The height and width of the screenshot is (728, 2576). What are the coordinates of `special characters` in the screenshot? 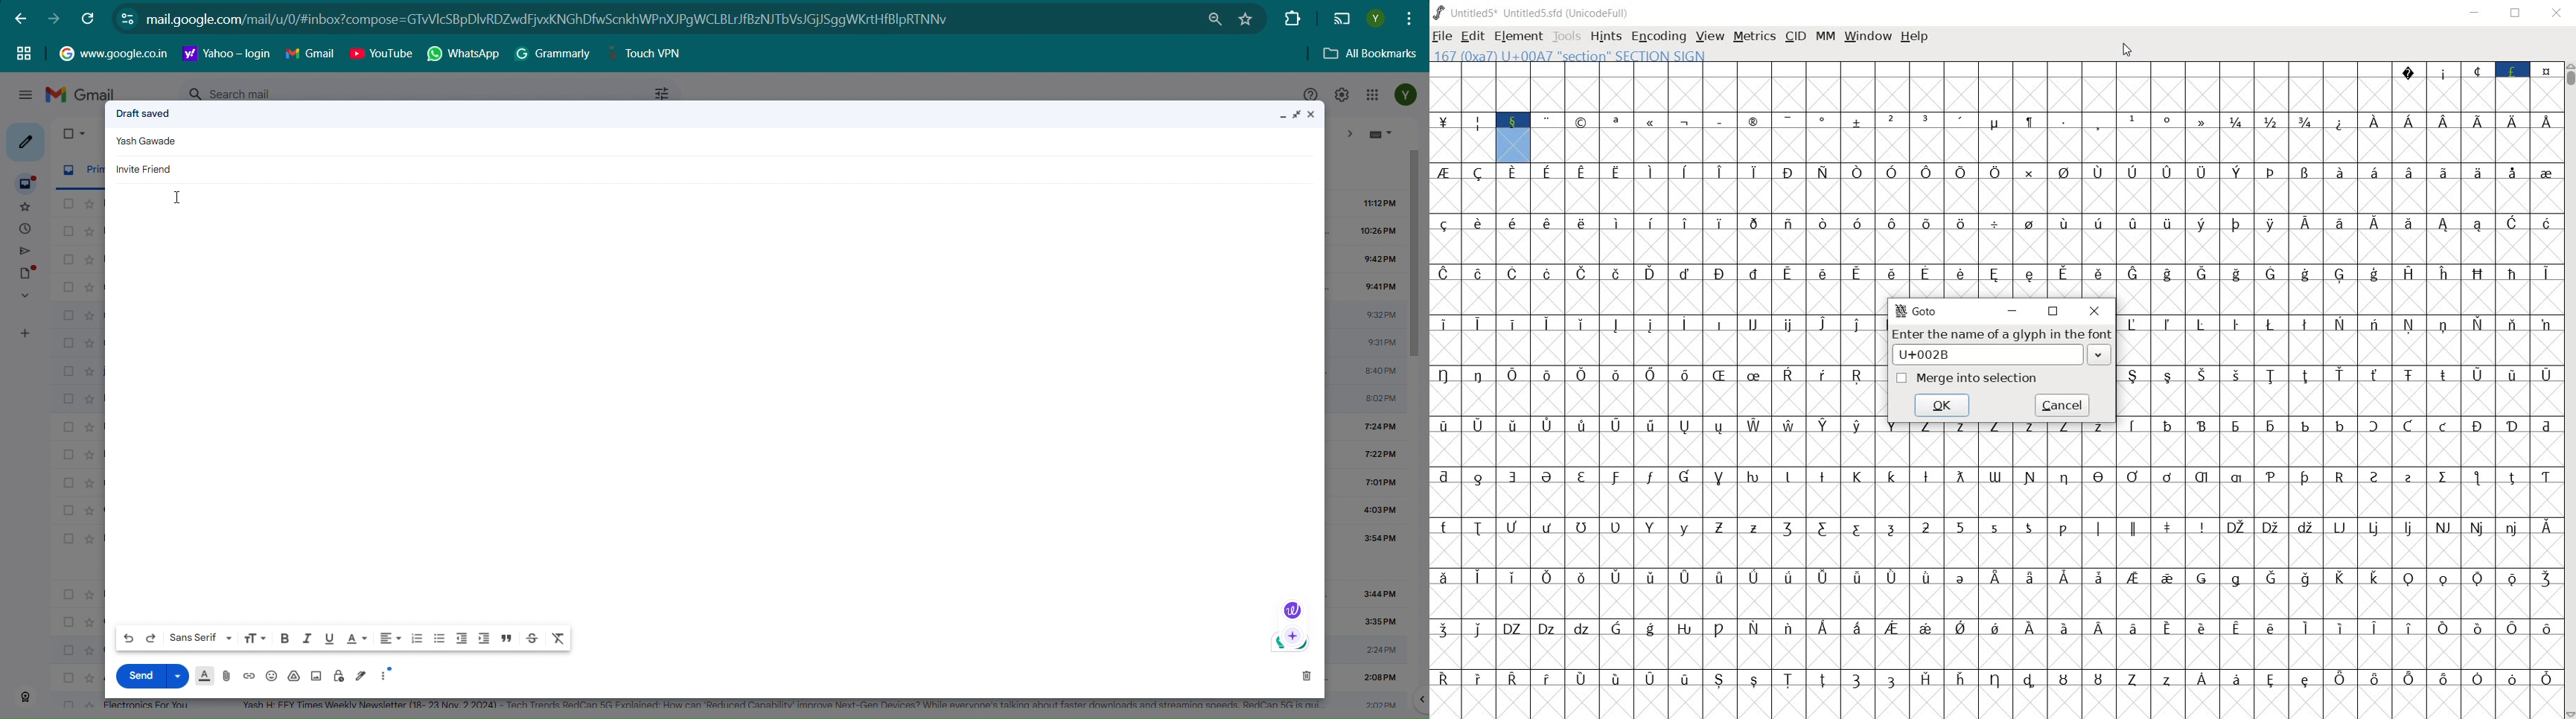 It's located at (2338, 594).